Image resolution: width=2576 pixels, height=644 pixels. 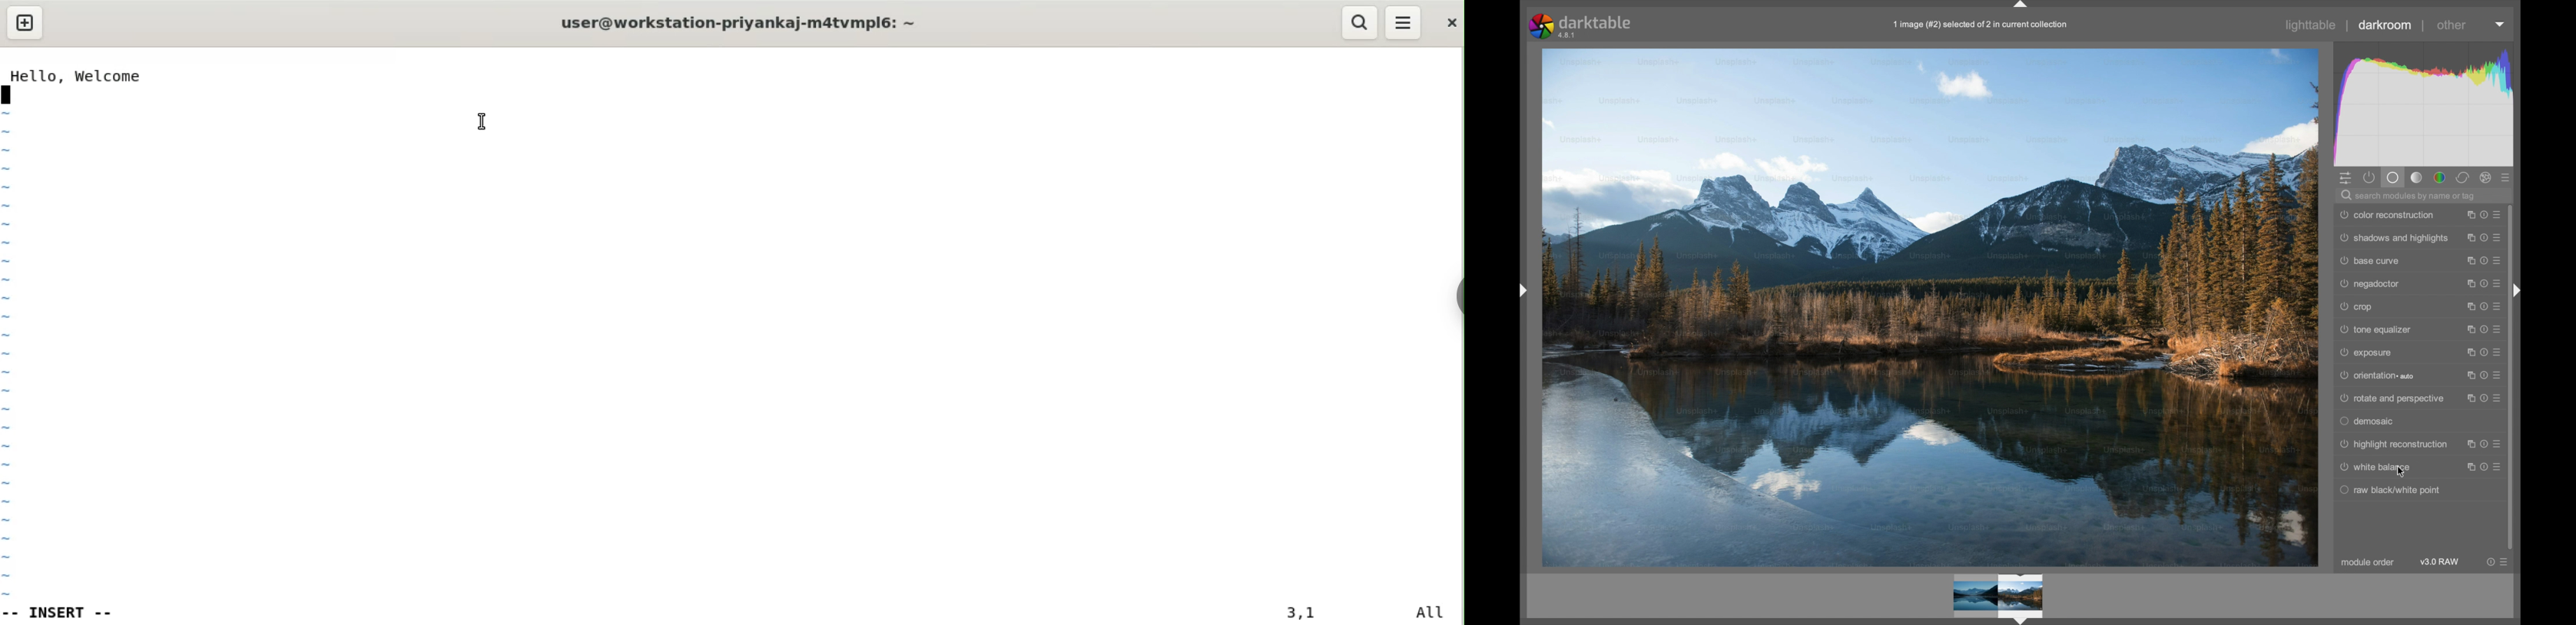 I want to click on instance, so click(x=2468, y=260).